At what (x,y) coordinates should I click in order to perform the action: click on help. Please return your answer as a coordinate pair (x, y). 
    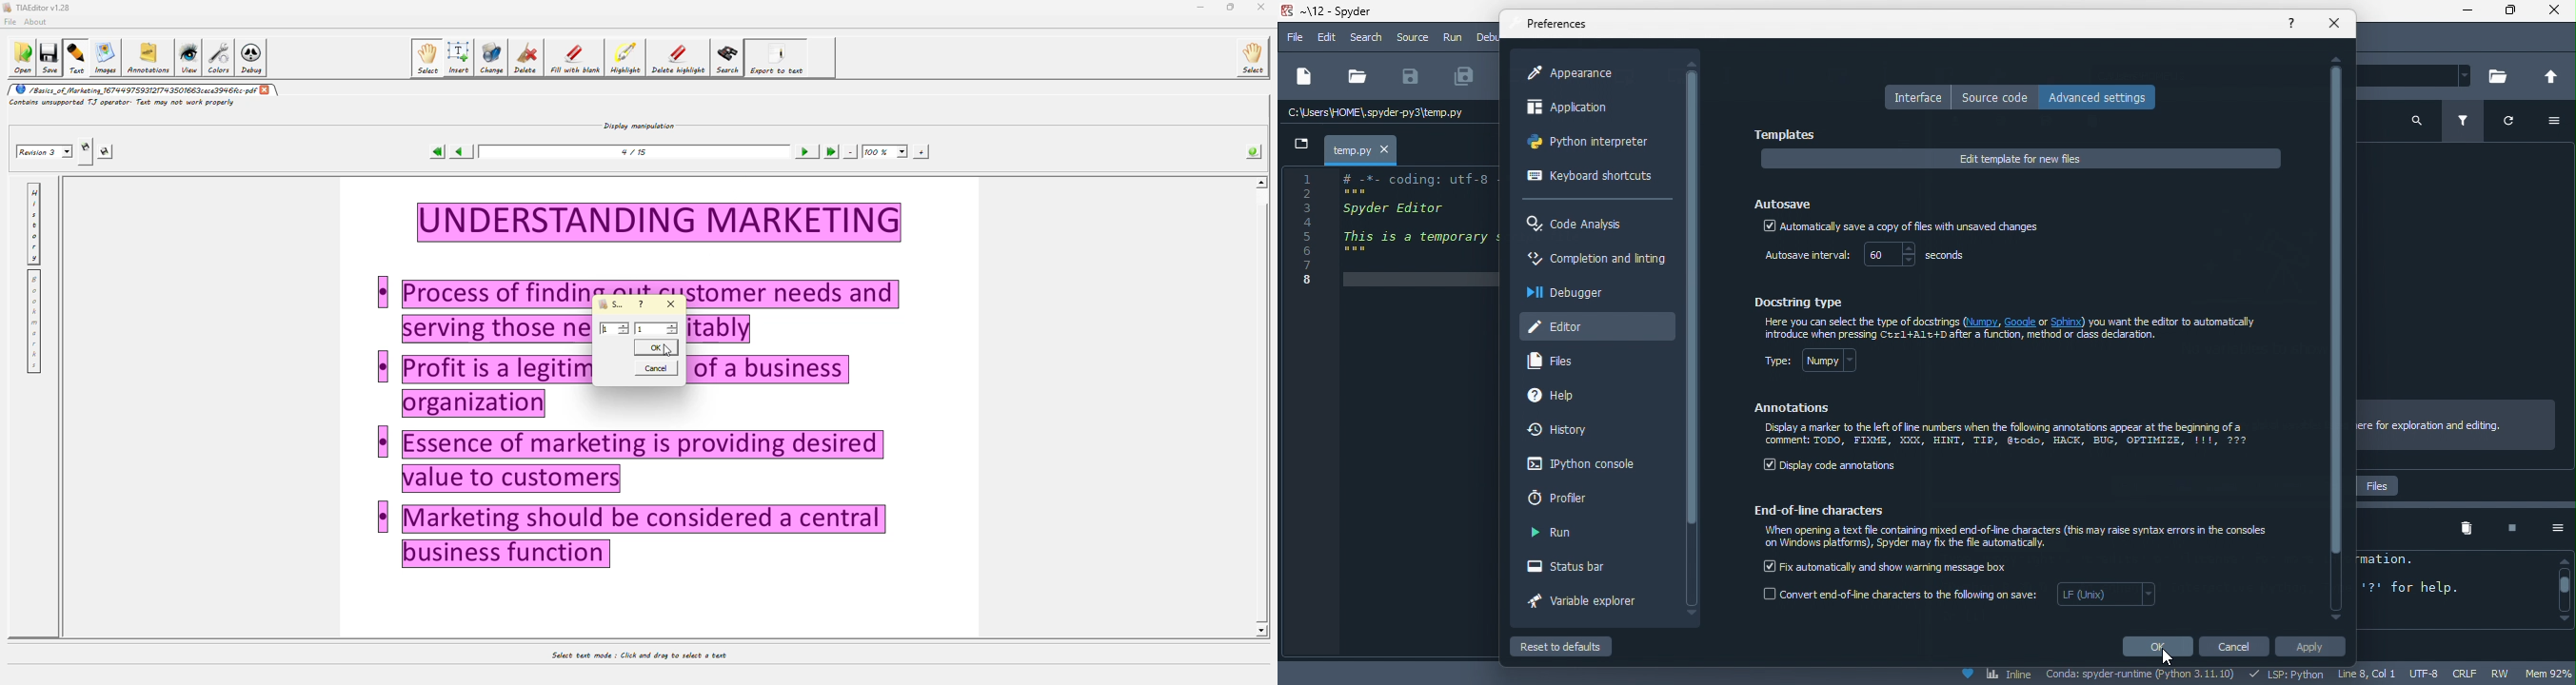
    Looking at the image, I should click on (1571, 397).